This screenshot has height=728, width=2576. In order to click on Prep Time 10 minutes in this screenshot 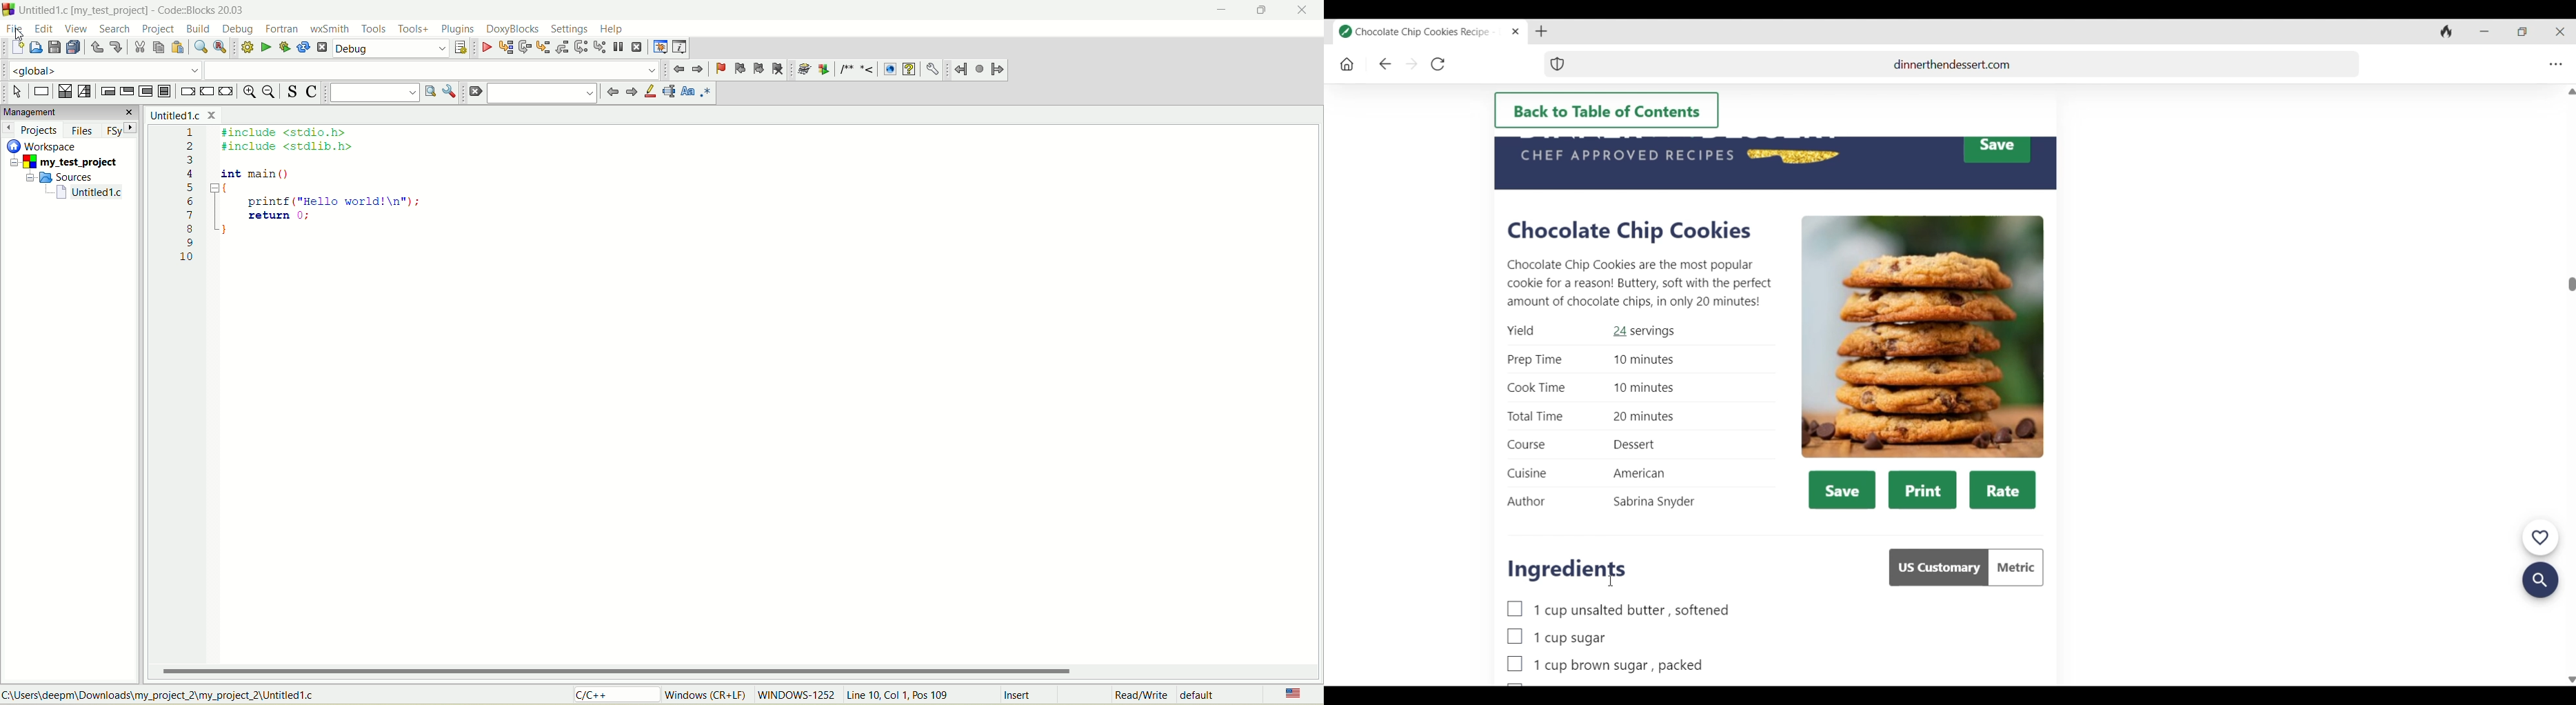, I will do `click(1592, 360)`.